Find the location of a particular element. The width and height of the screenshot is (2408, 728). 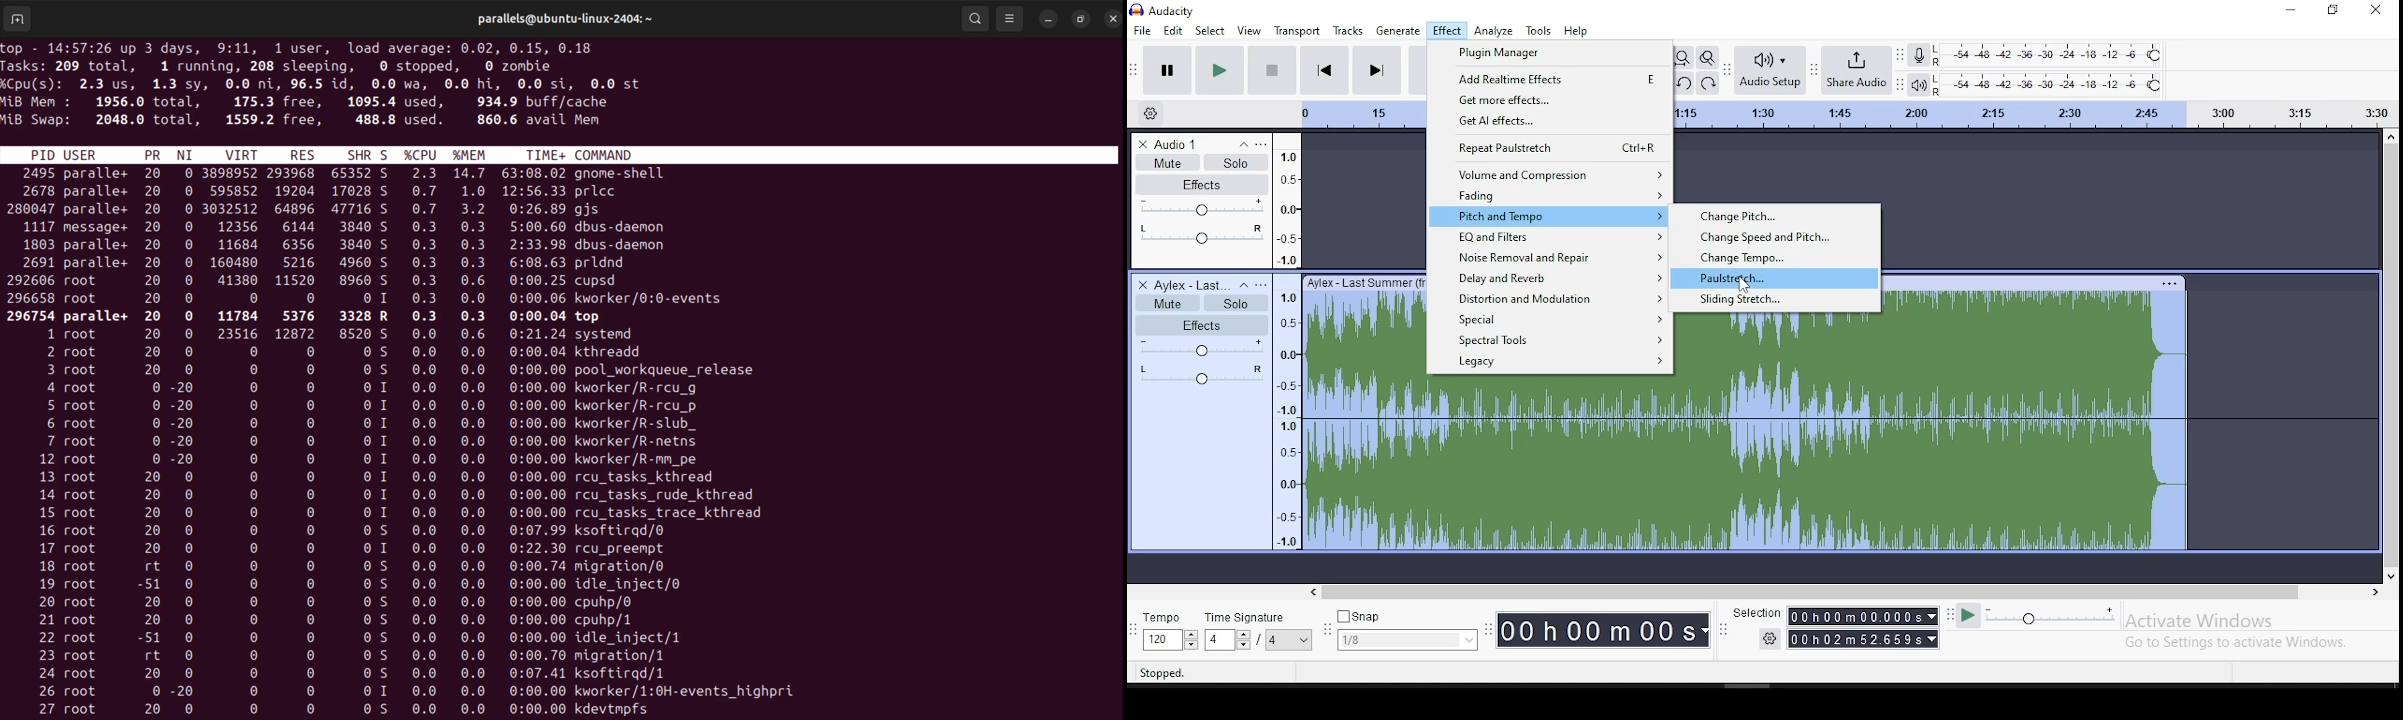

get AI effects is located at coordinates (1551, 123).